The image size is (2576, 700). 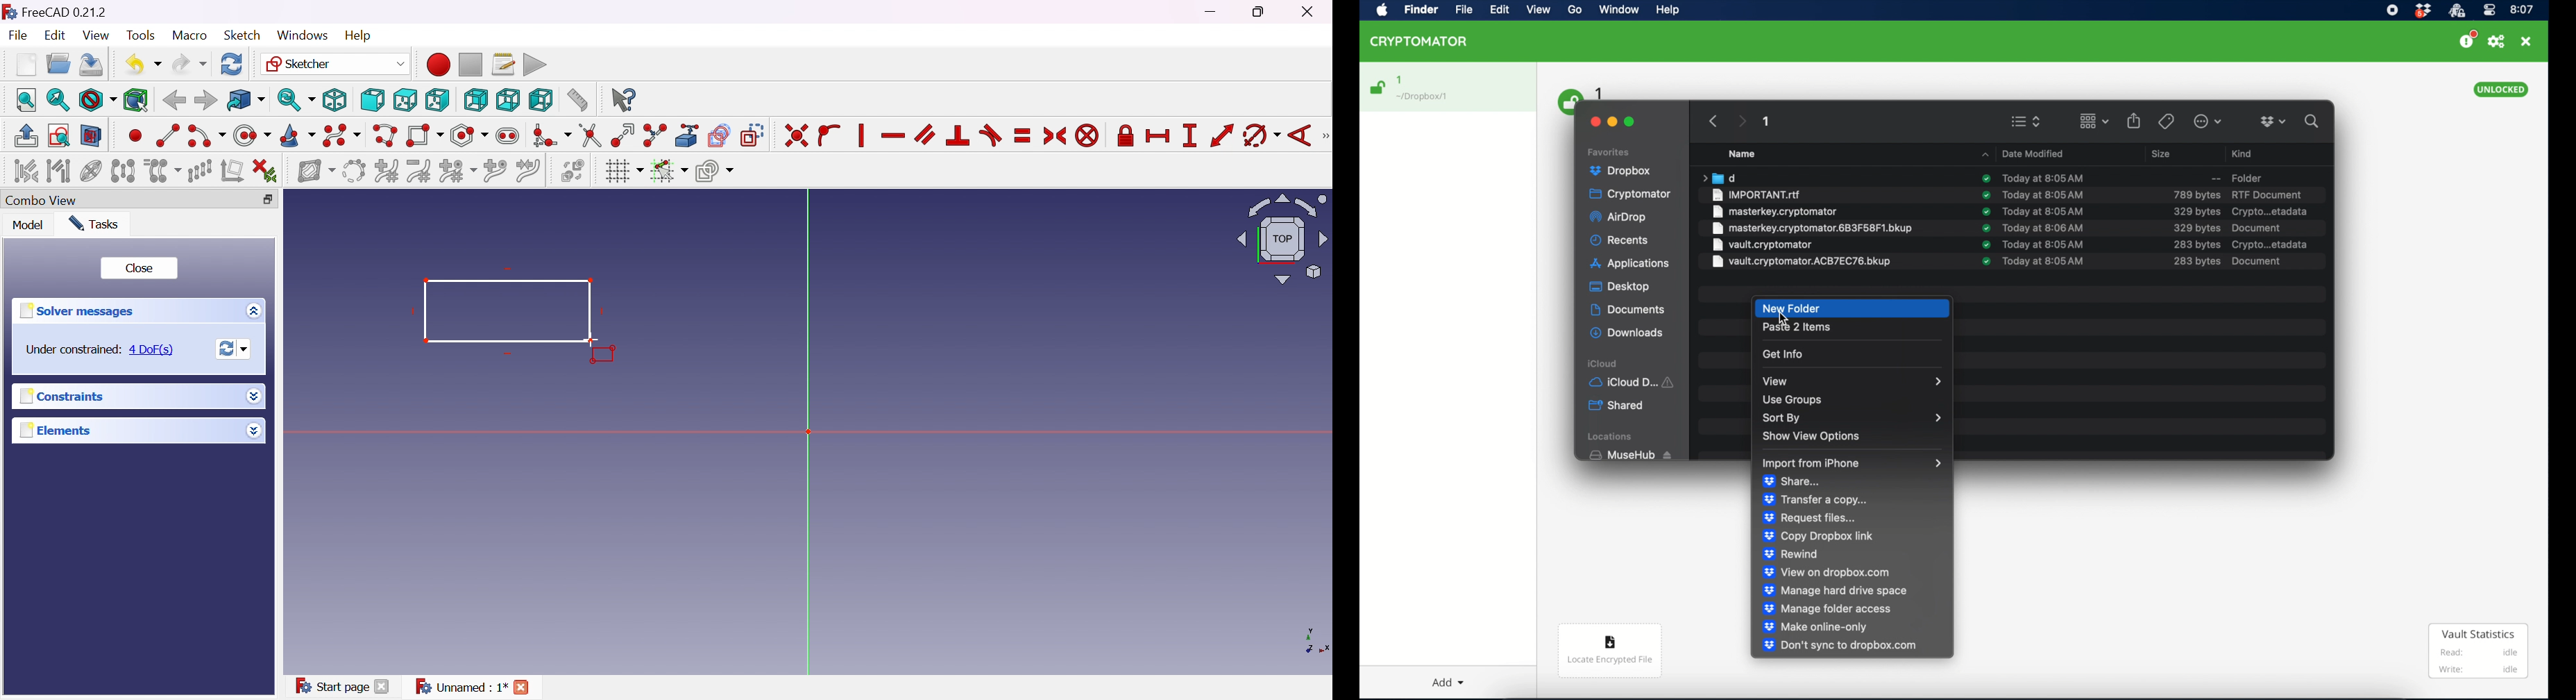 What do you see at coordinates (1818, 499) in the screenshot?
I see `transfer` at bounding box center [1818, 499].